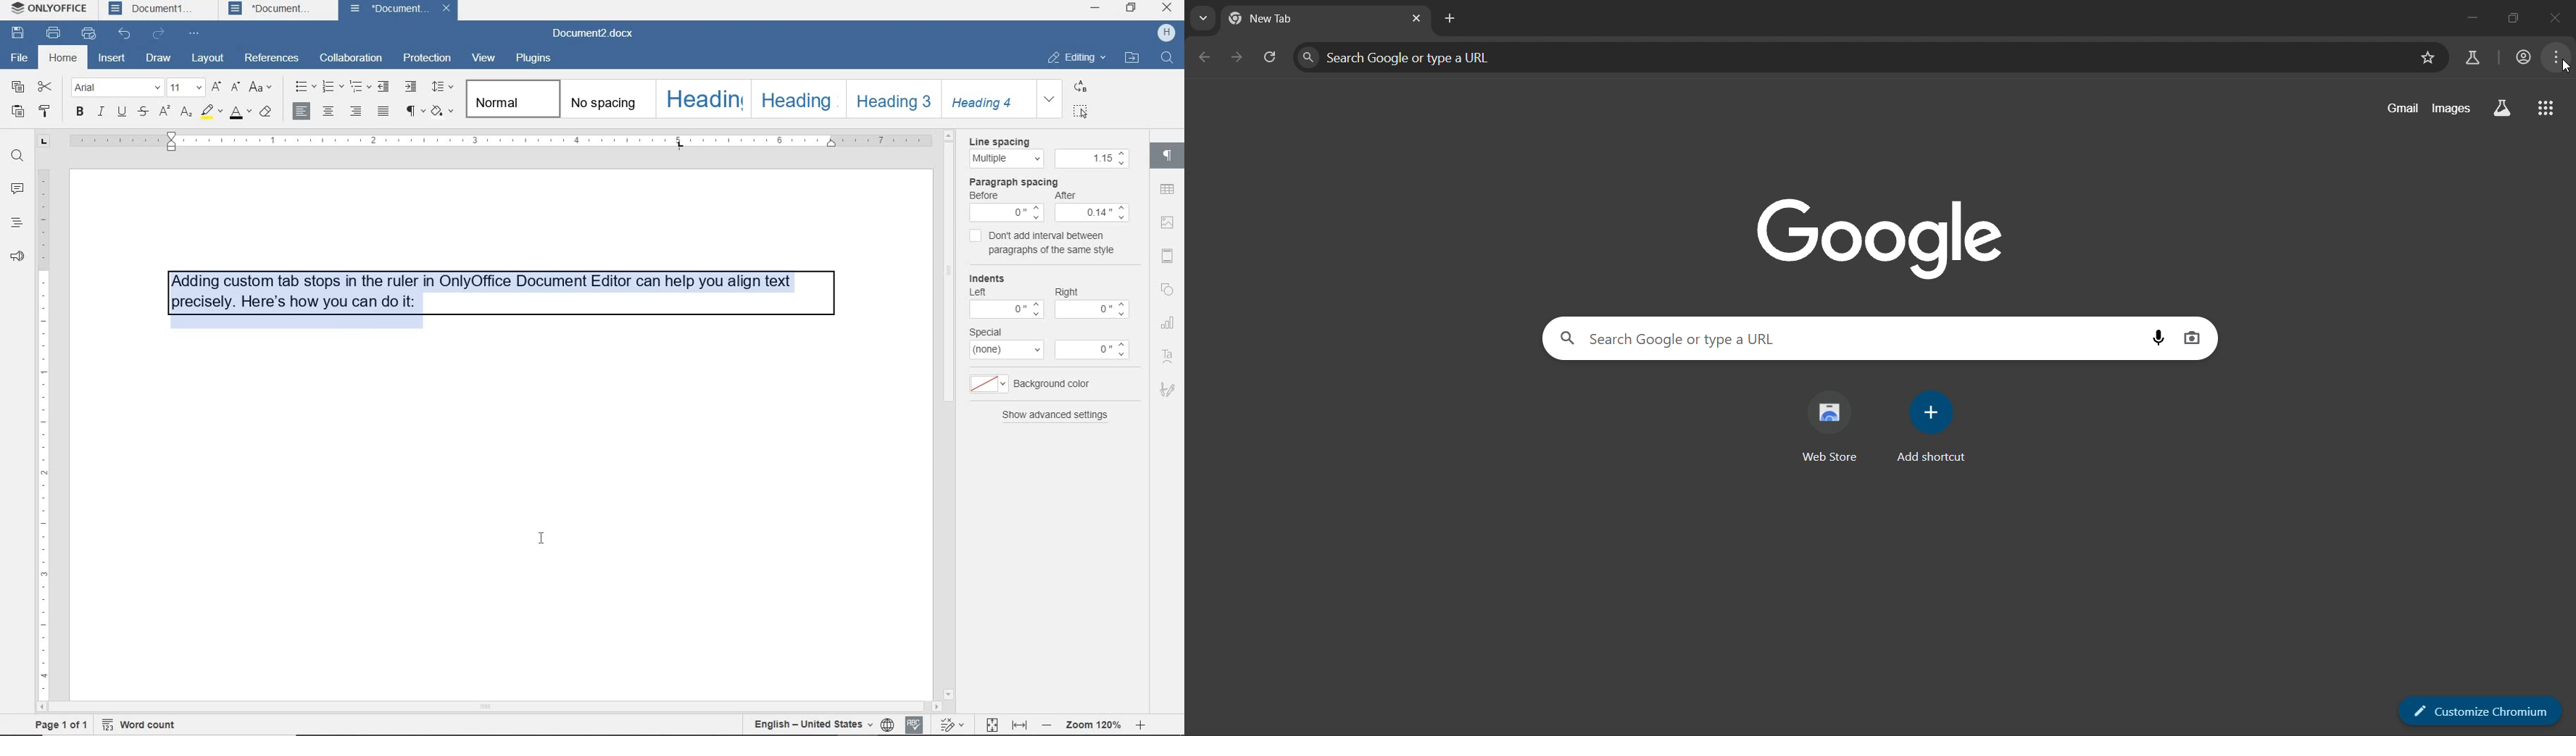  Describe the element at coordinates (1936, 430) in the screenshot. I see `add shortcut` at that location.